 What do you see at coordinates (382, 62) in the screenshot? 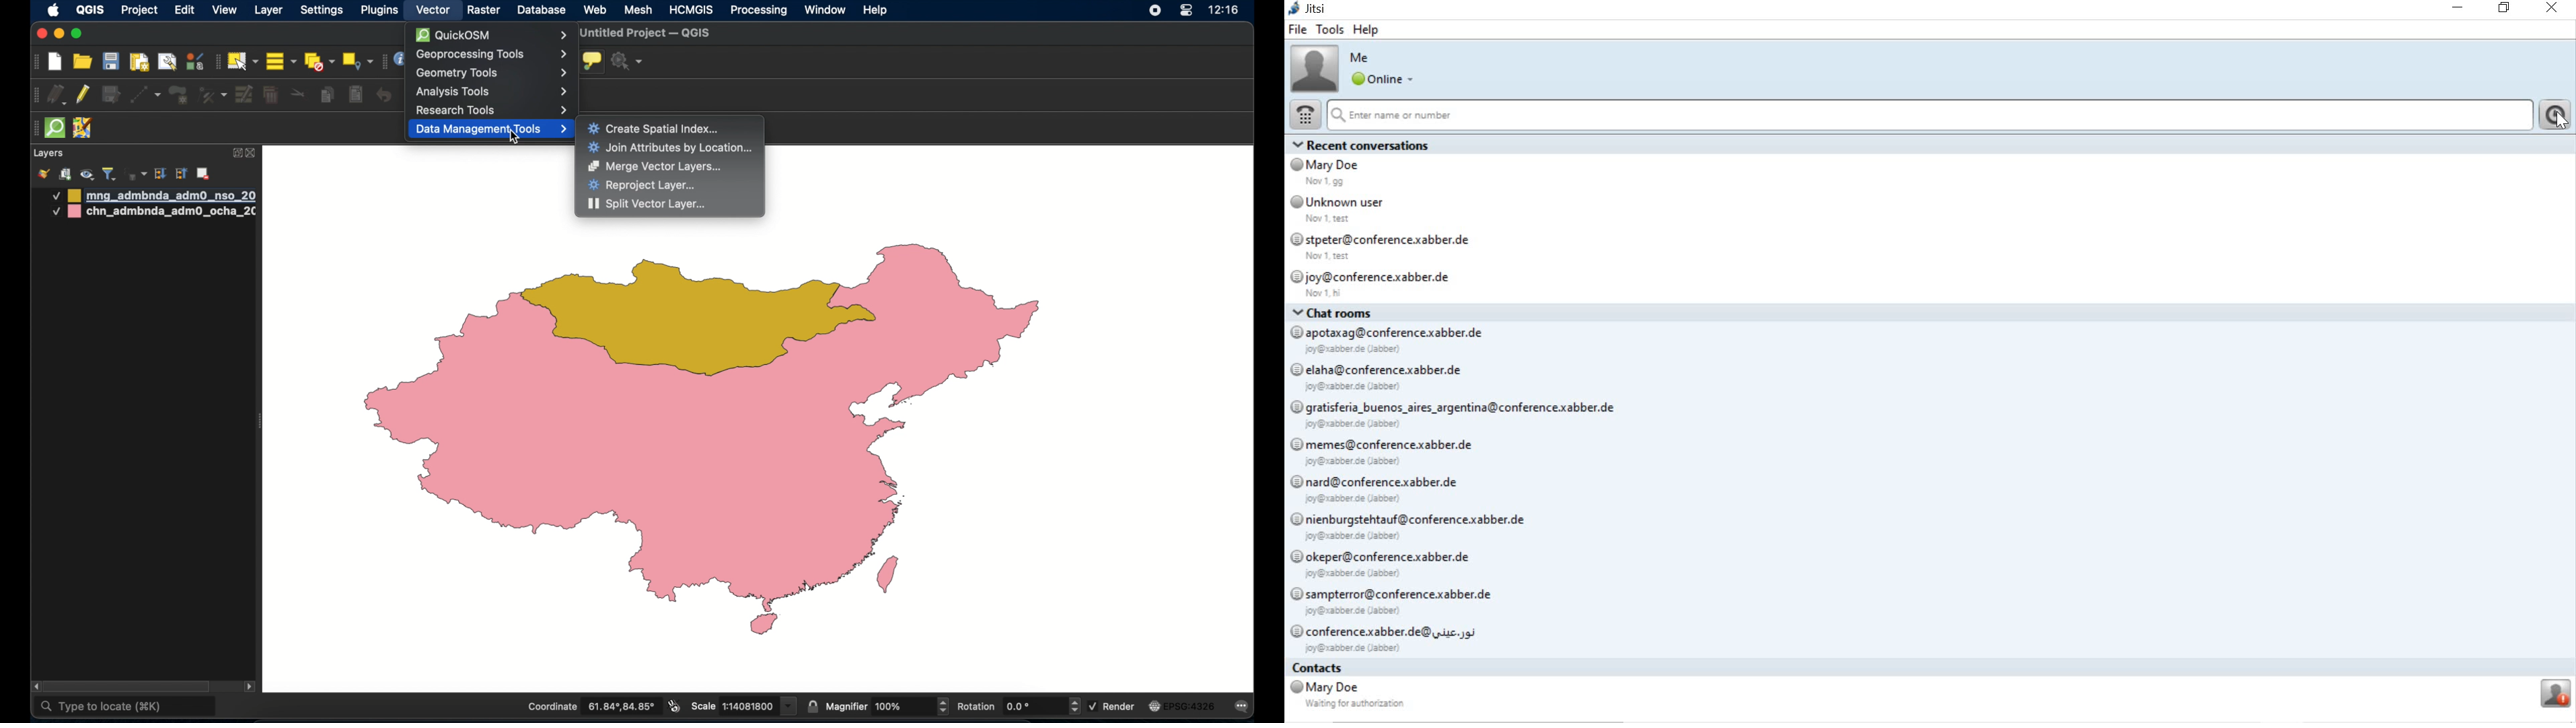
I see `attributes toolbar` at bounding box center [382, 62].